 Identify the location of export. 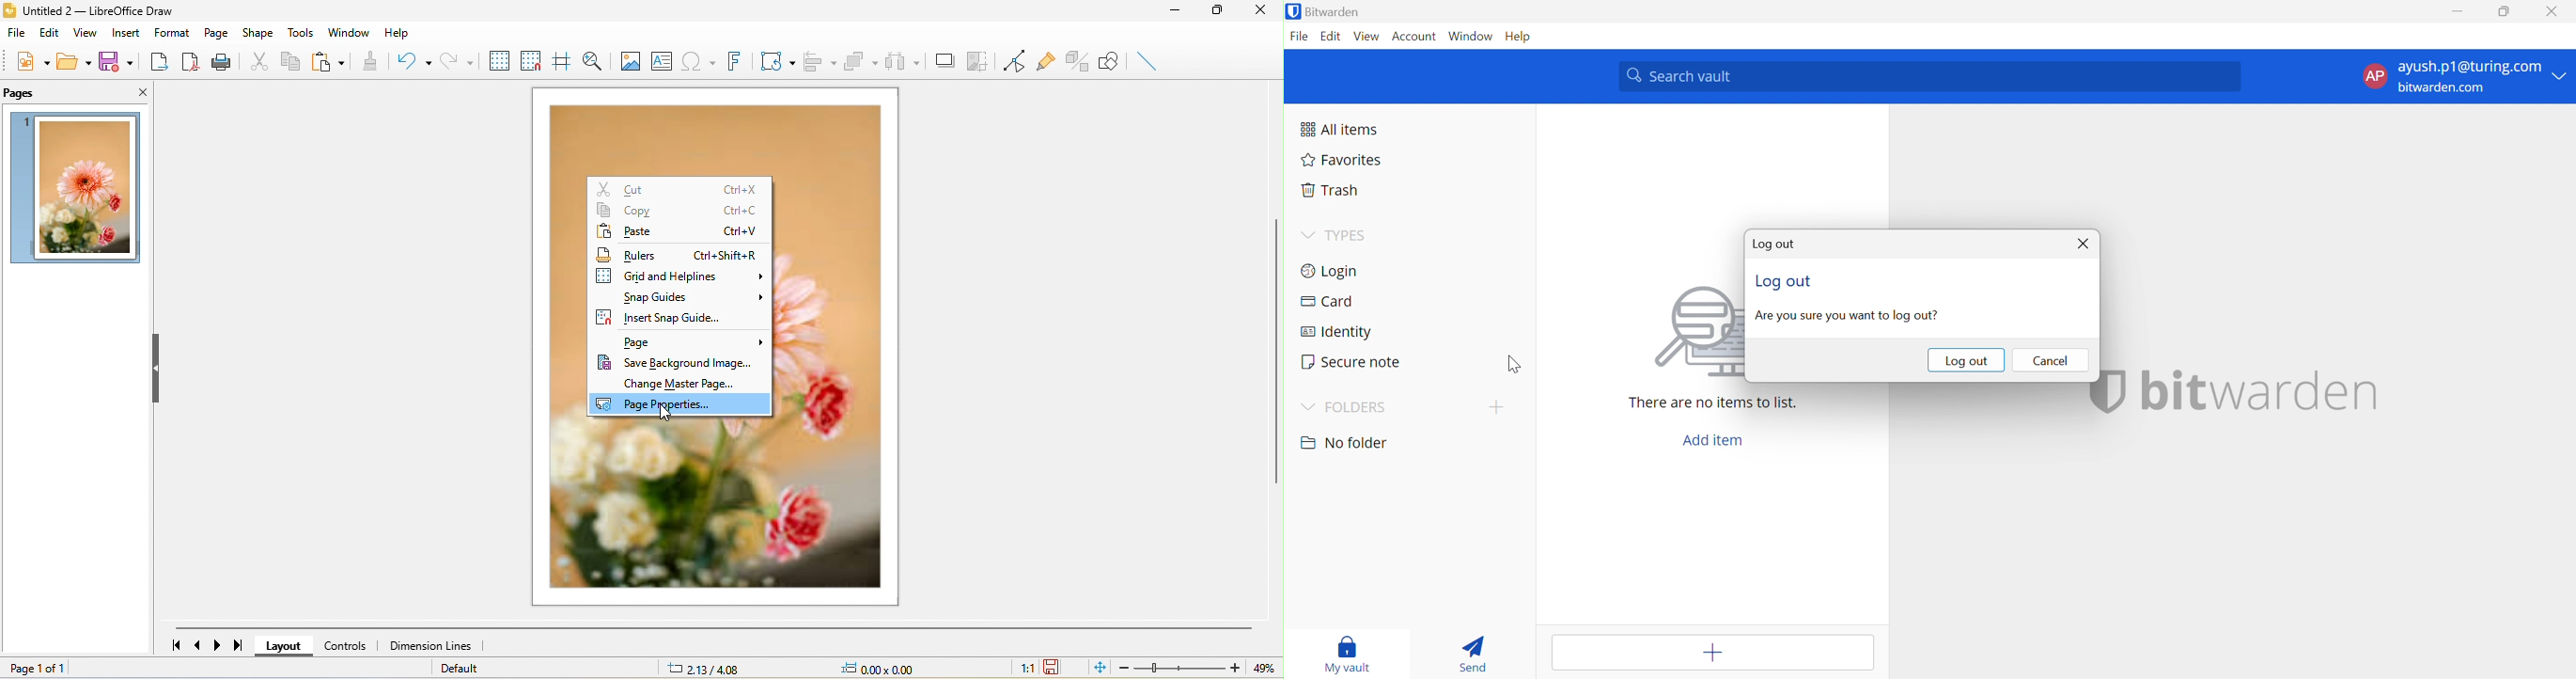
(155, 59).